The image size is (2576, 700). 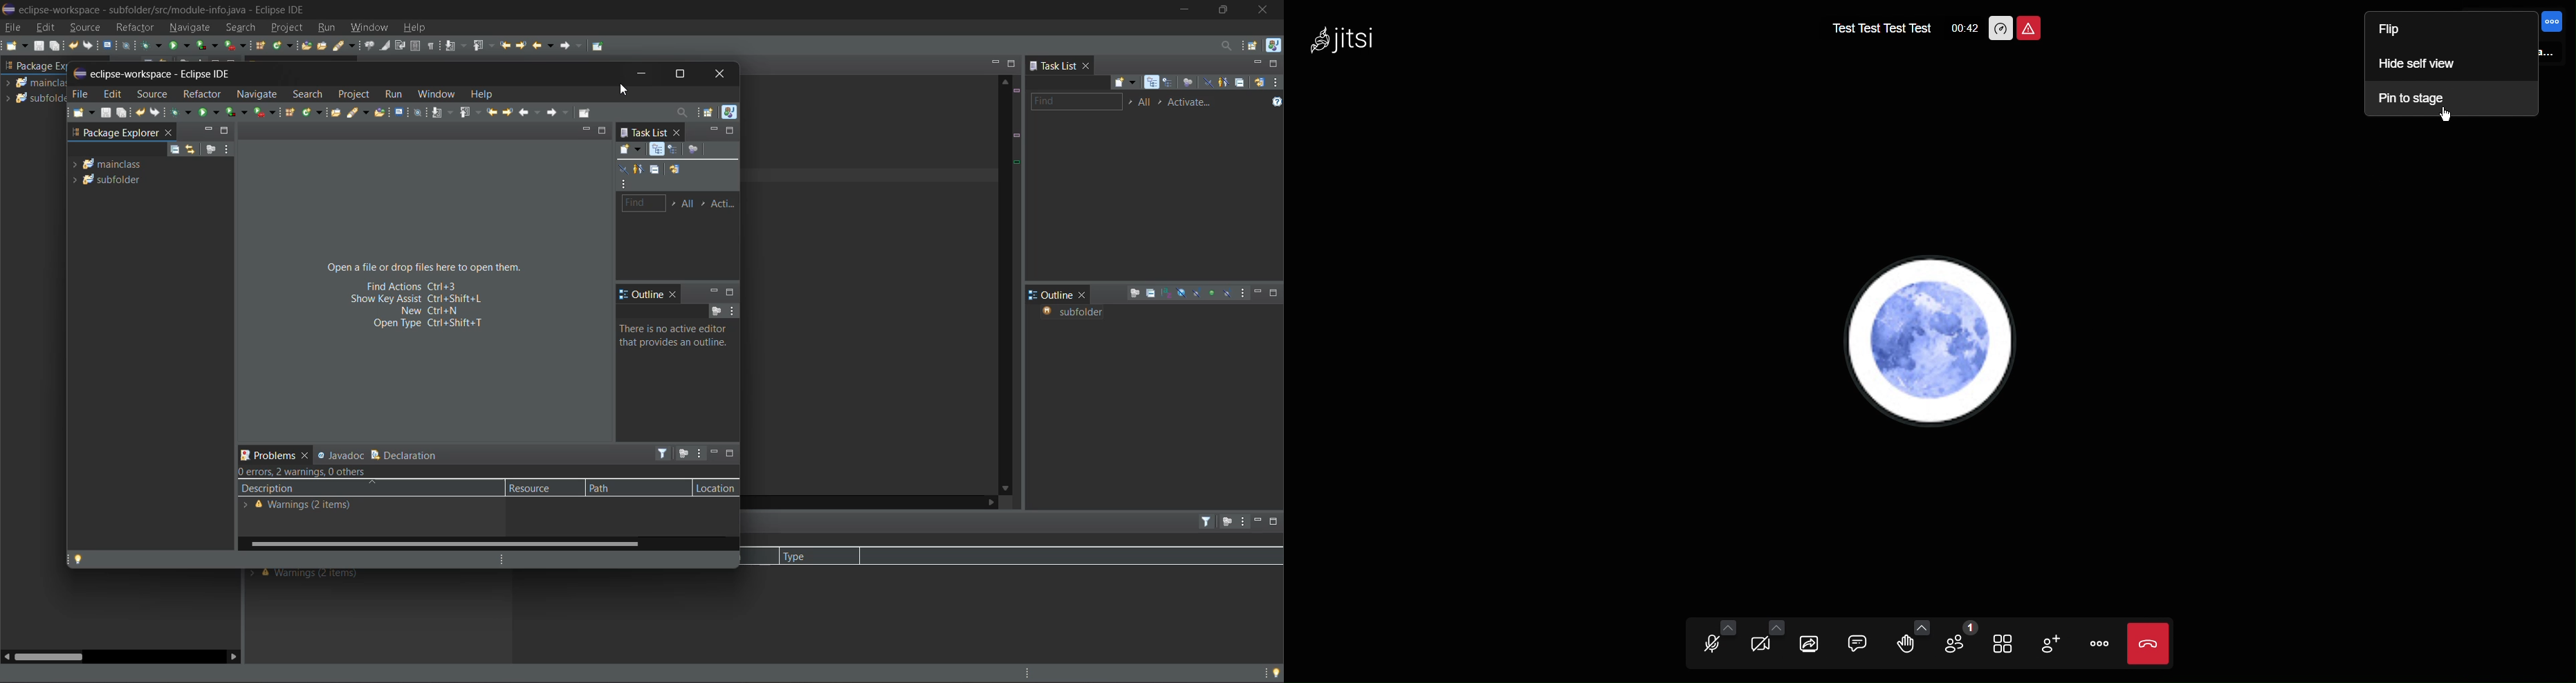 I want to click on save all, so click(x=122, y=114).